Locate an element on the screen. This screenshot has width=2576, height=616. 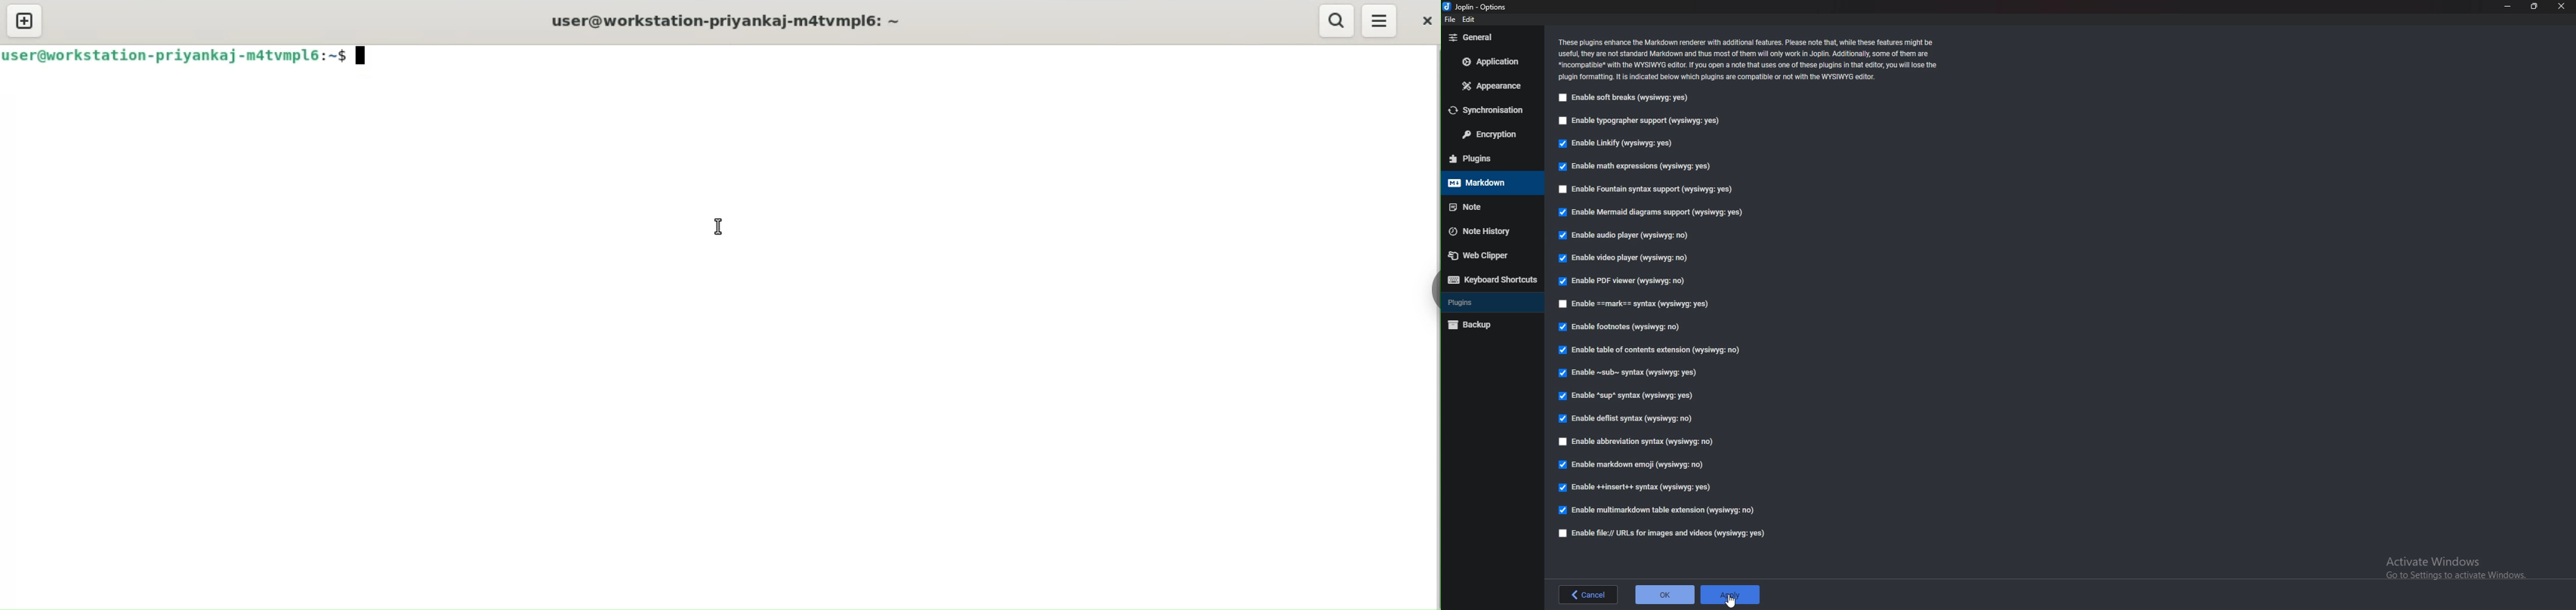
Enable soft breaks is located at coordinates (1624, 99).